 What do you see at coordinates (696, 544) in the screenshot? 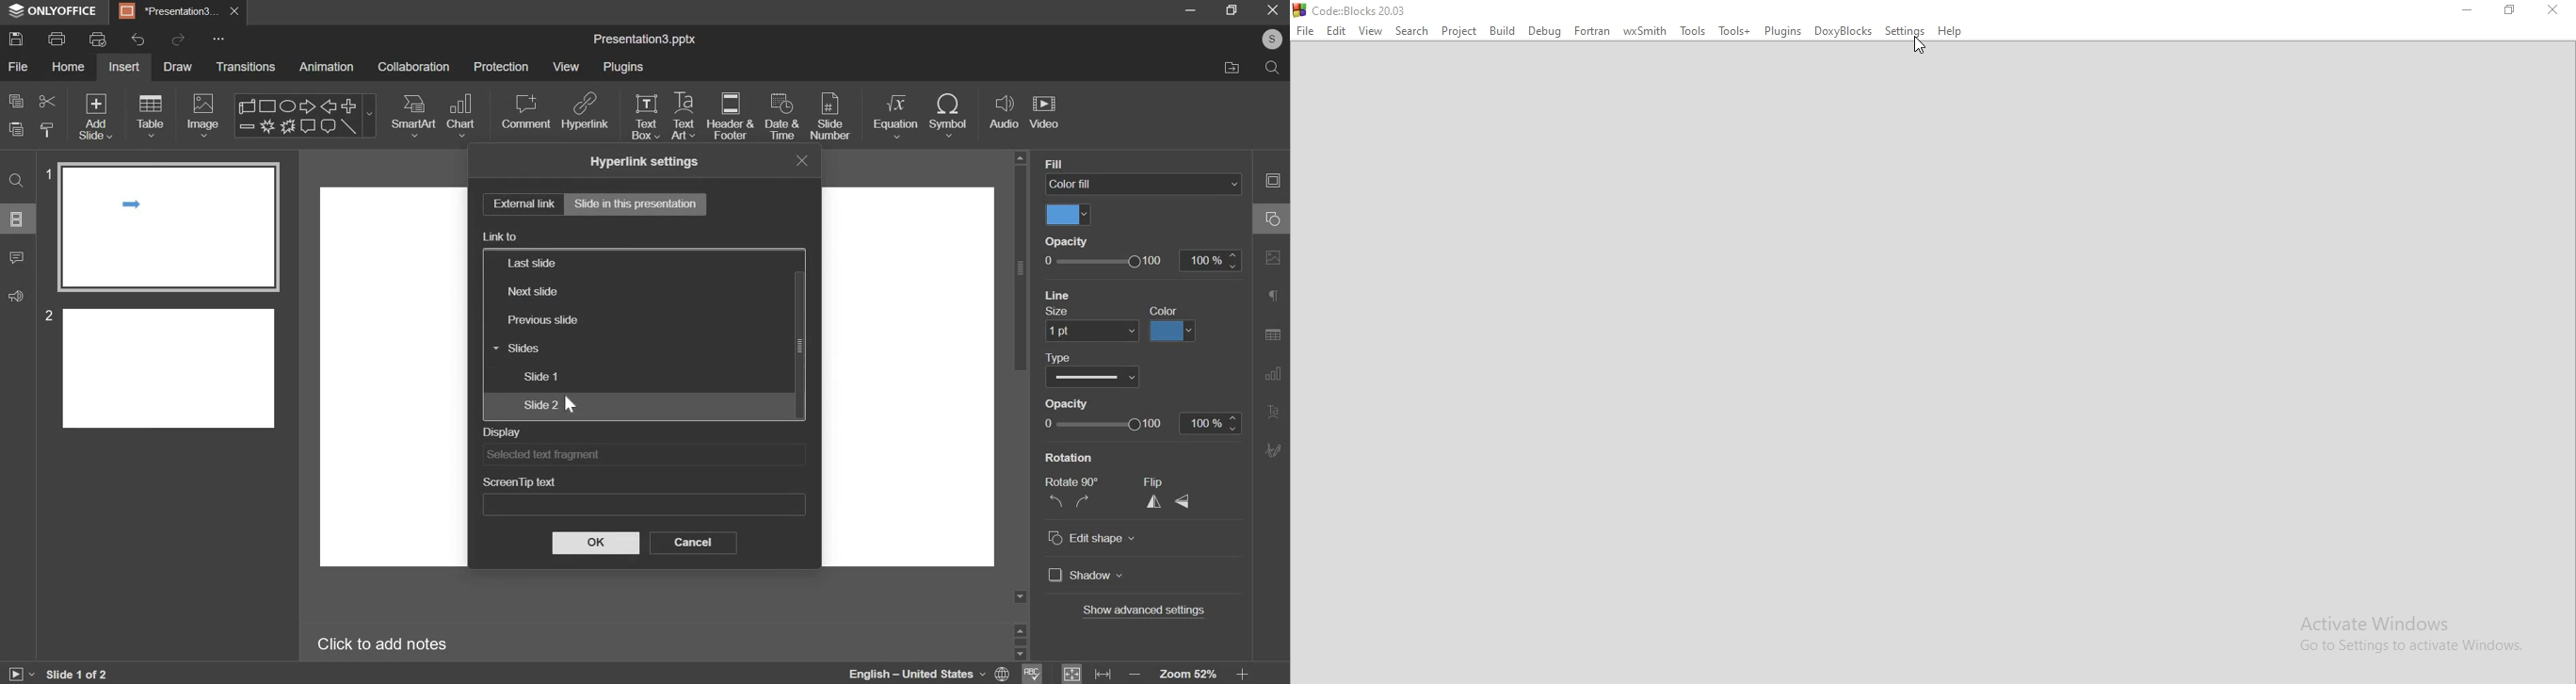
I see `Cancel` at bounding box center [696, 544].